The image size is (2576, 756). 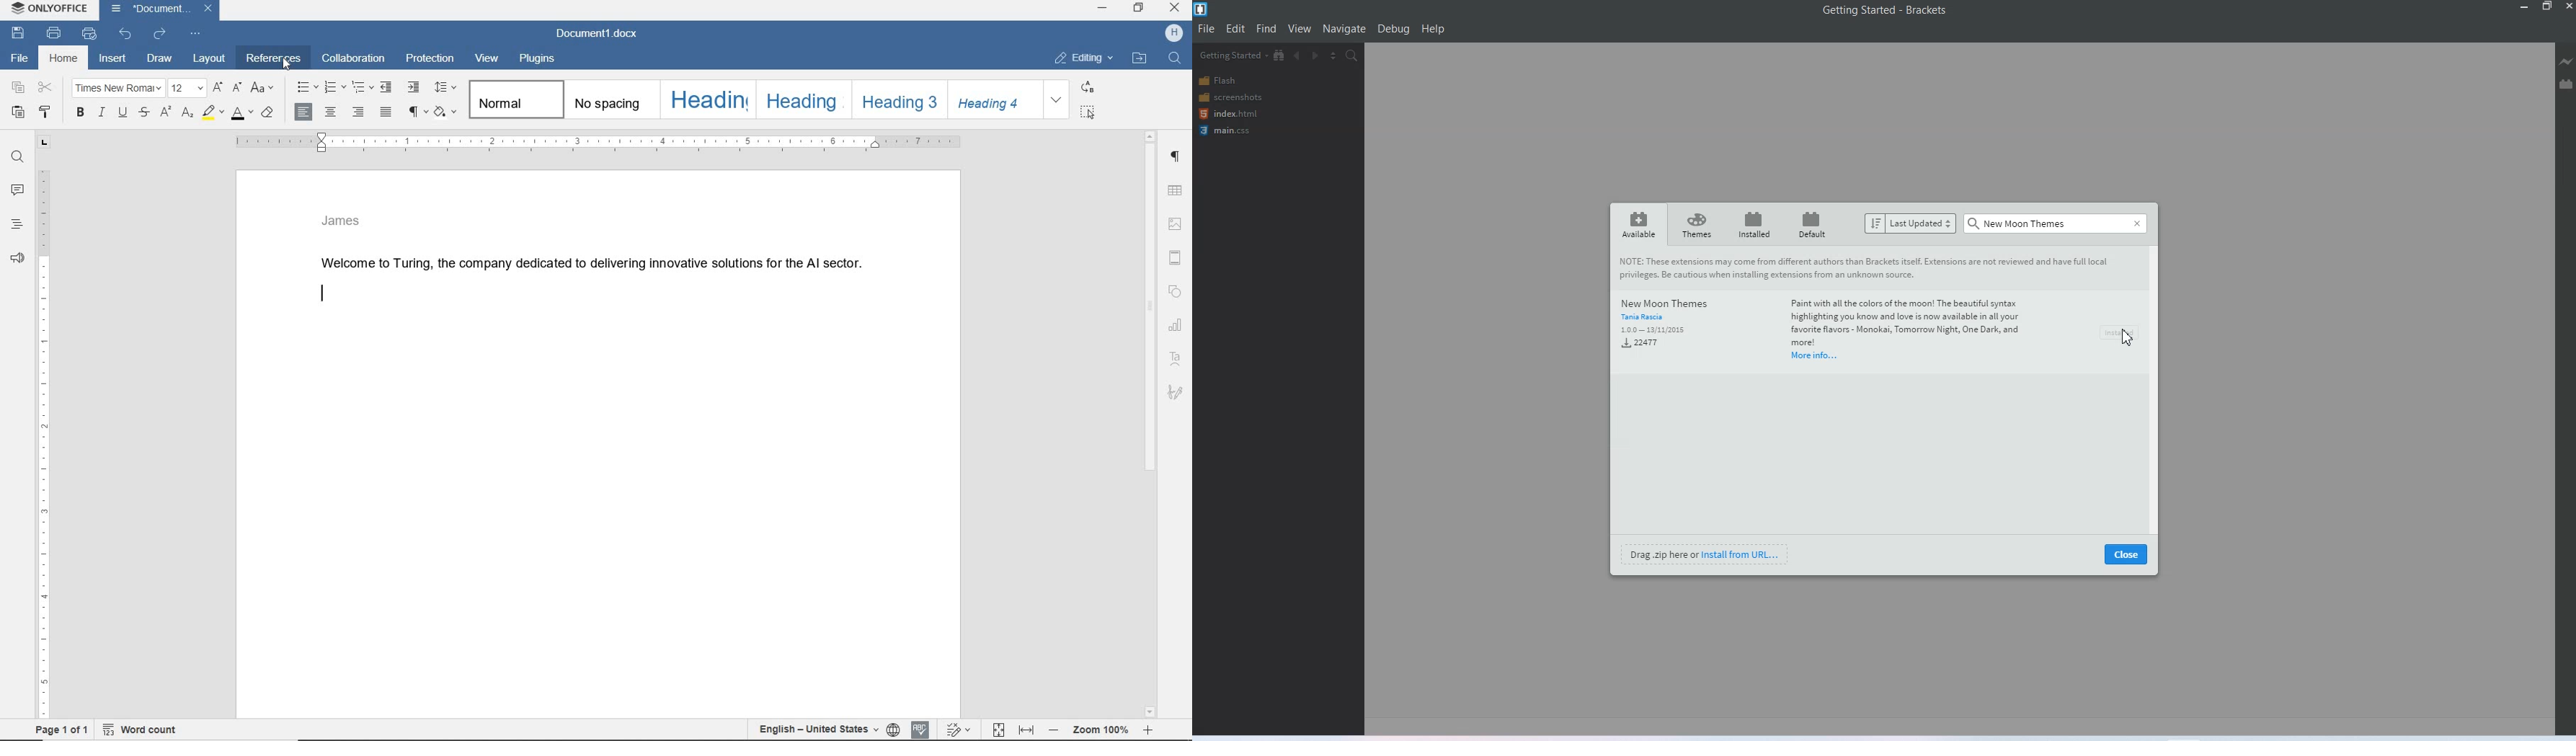 What do you see at coordinates (388, 88) in the screenshot?
I see `decrease indent` at bounding box center [388, 88].